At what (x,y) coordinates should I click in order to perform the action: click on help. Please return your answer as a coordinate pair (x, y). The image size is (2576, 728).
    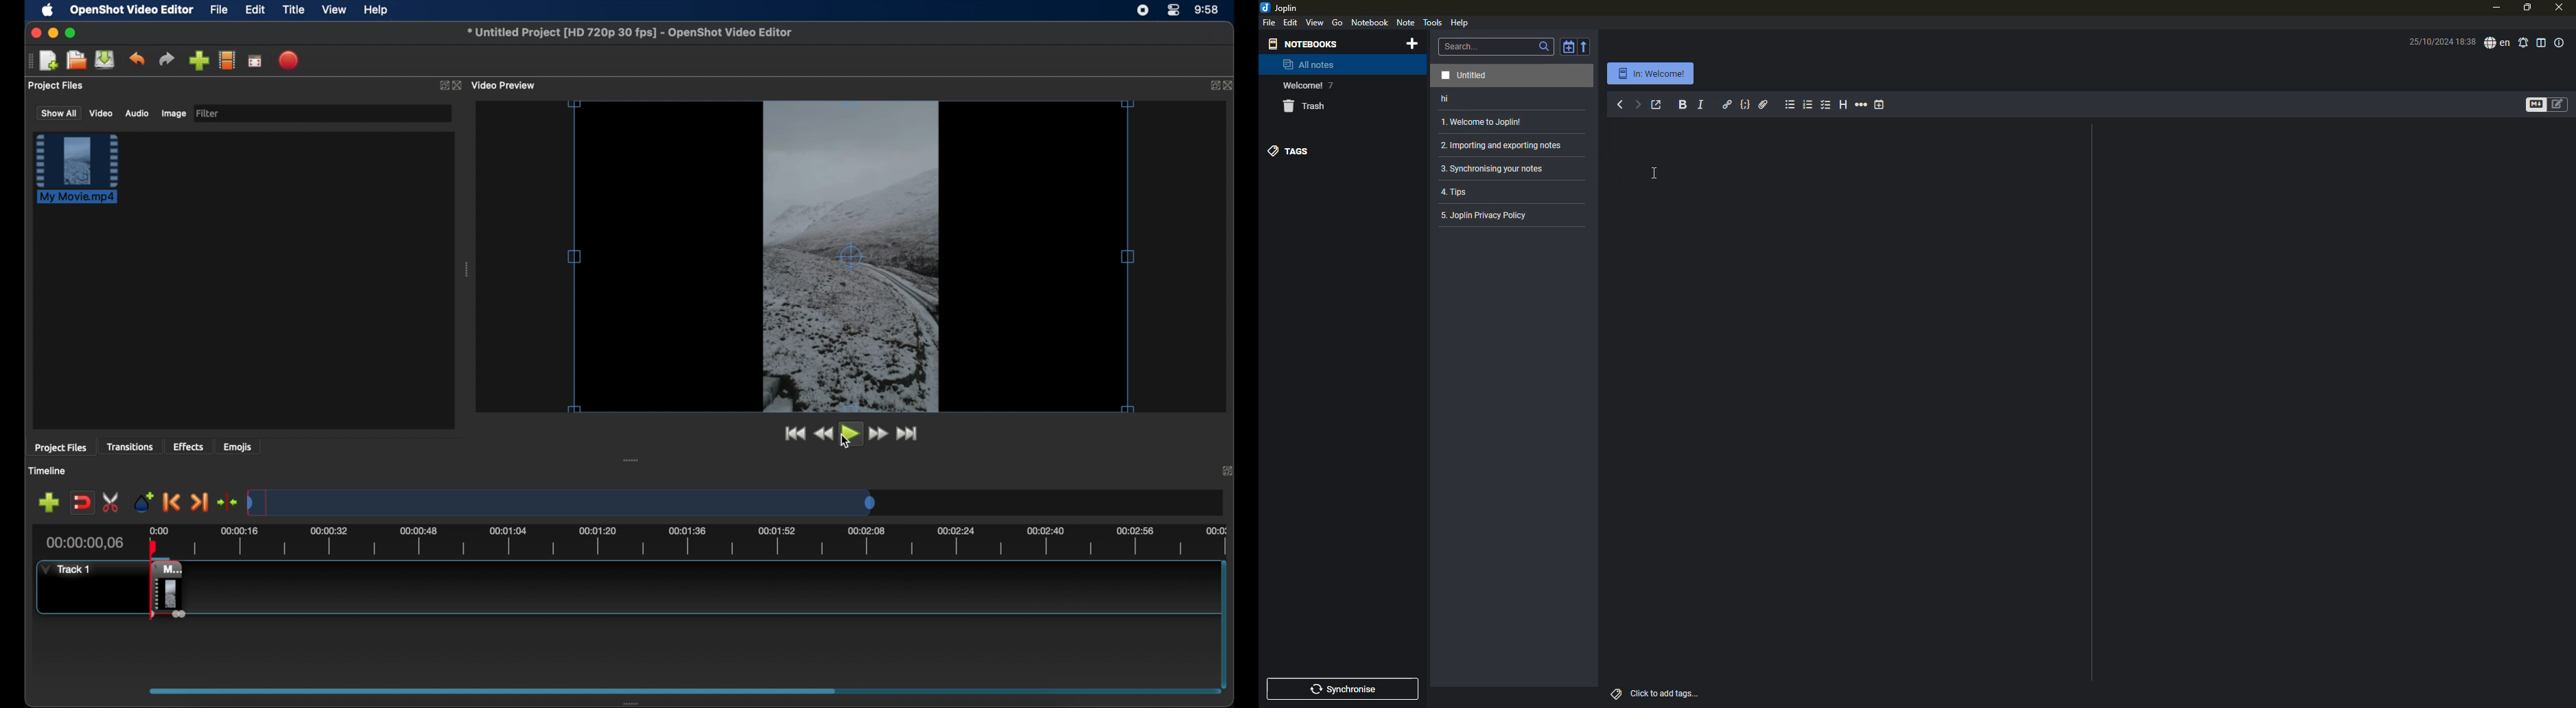
    Looking at the image, I should click on (1462, 23).